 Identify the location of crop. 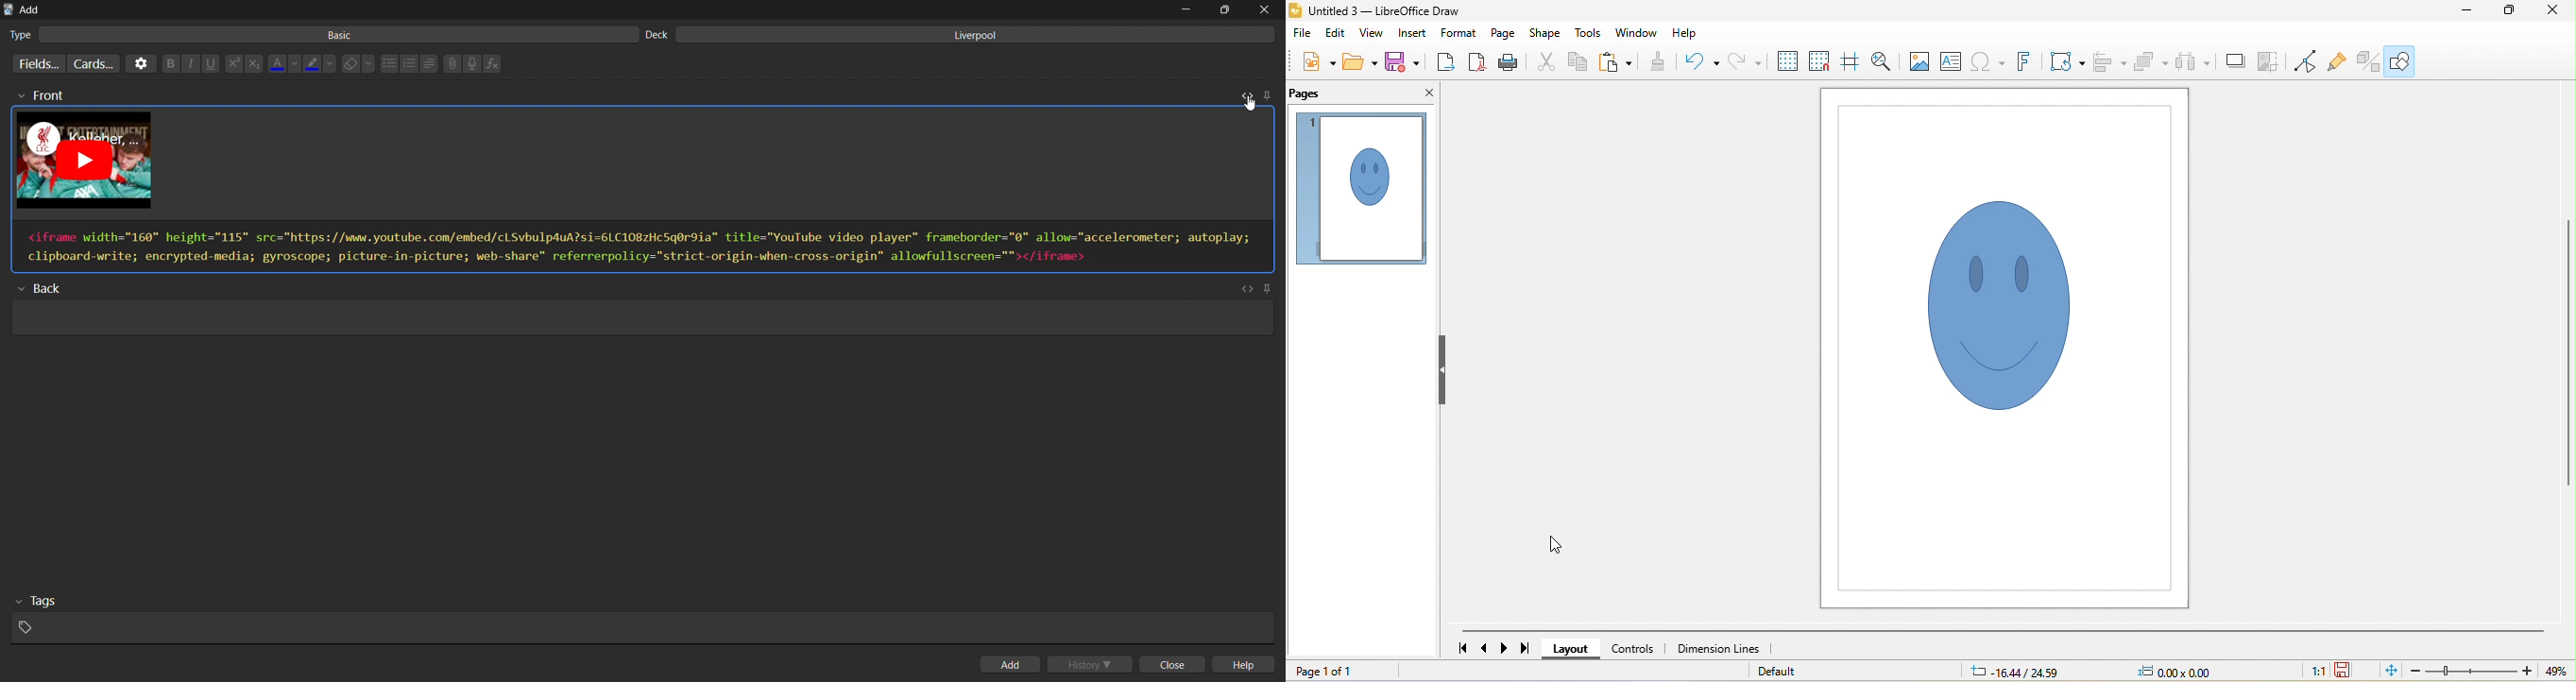
(2270, 61).